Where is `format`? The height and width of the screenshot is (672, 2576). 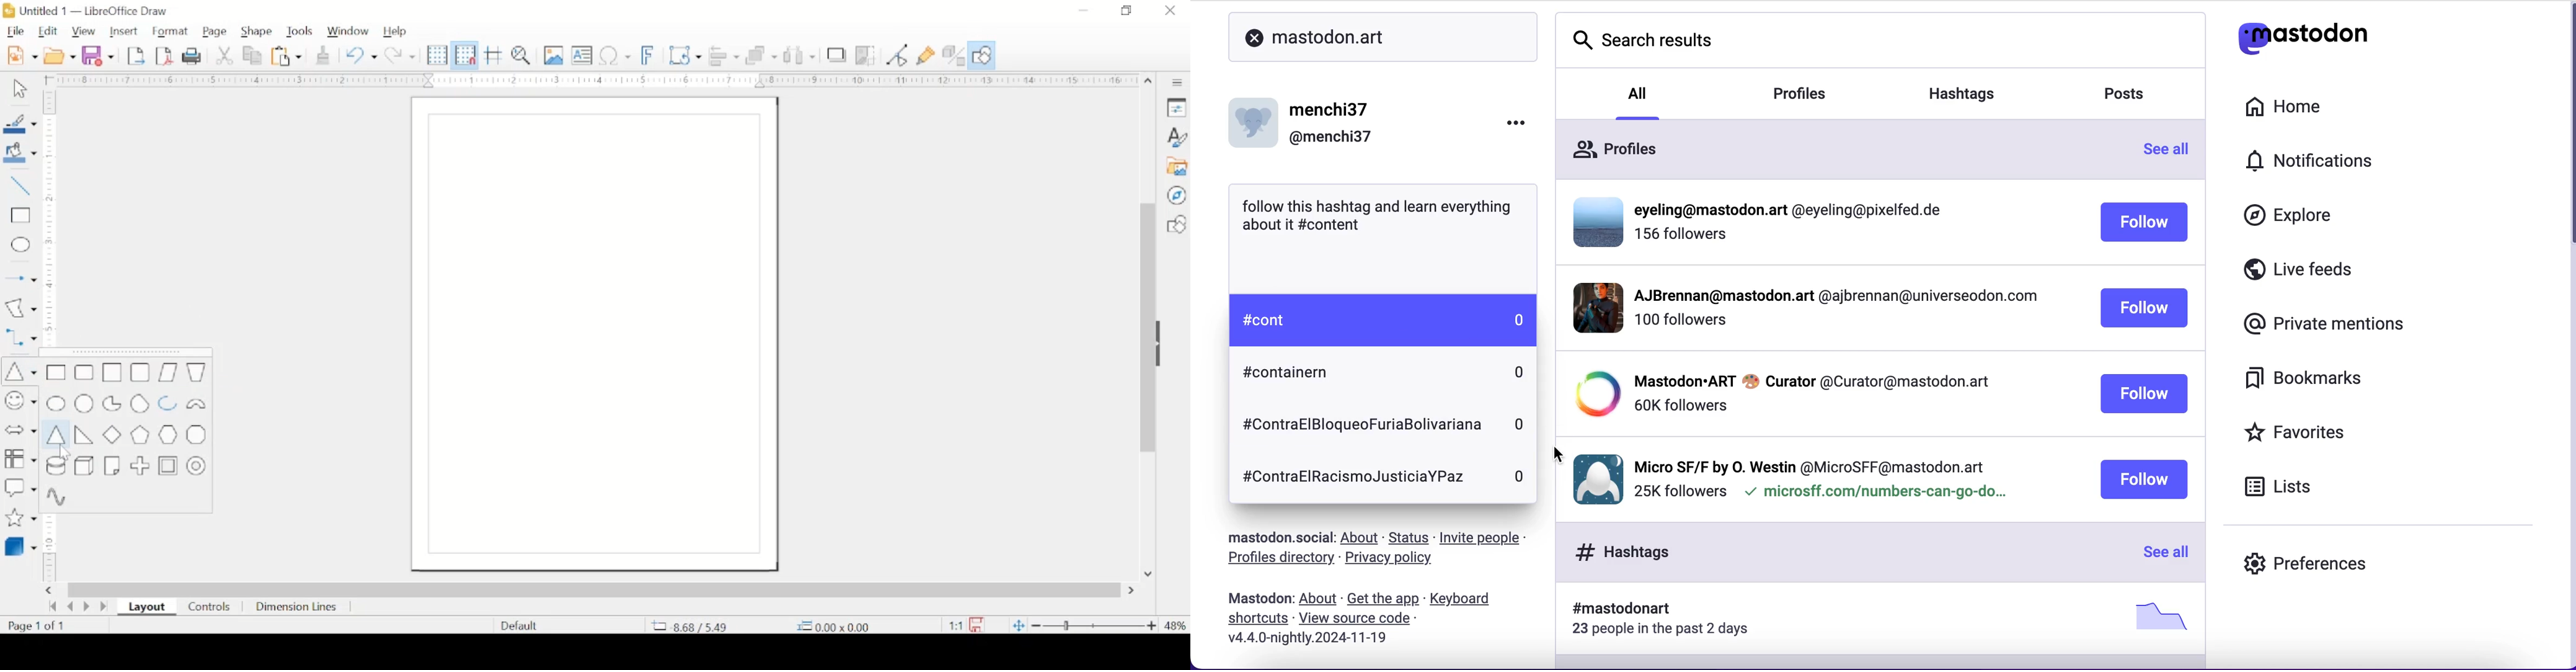
format is located at coordinates (169, 31).